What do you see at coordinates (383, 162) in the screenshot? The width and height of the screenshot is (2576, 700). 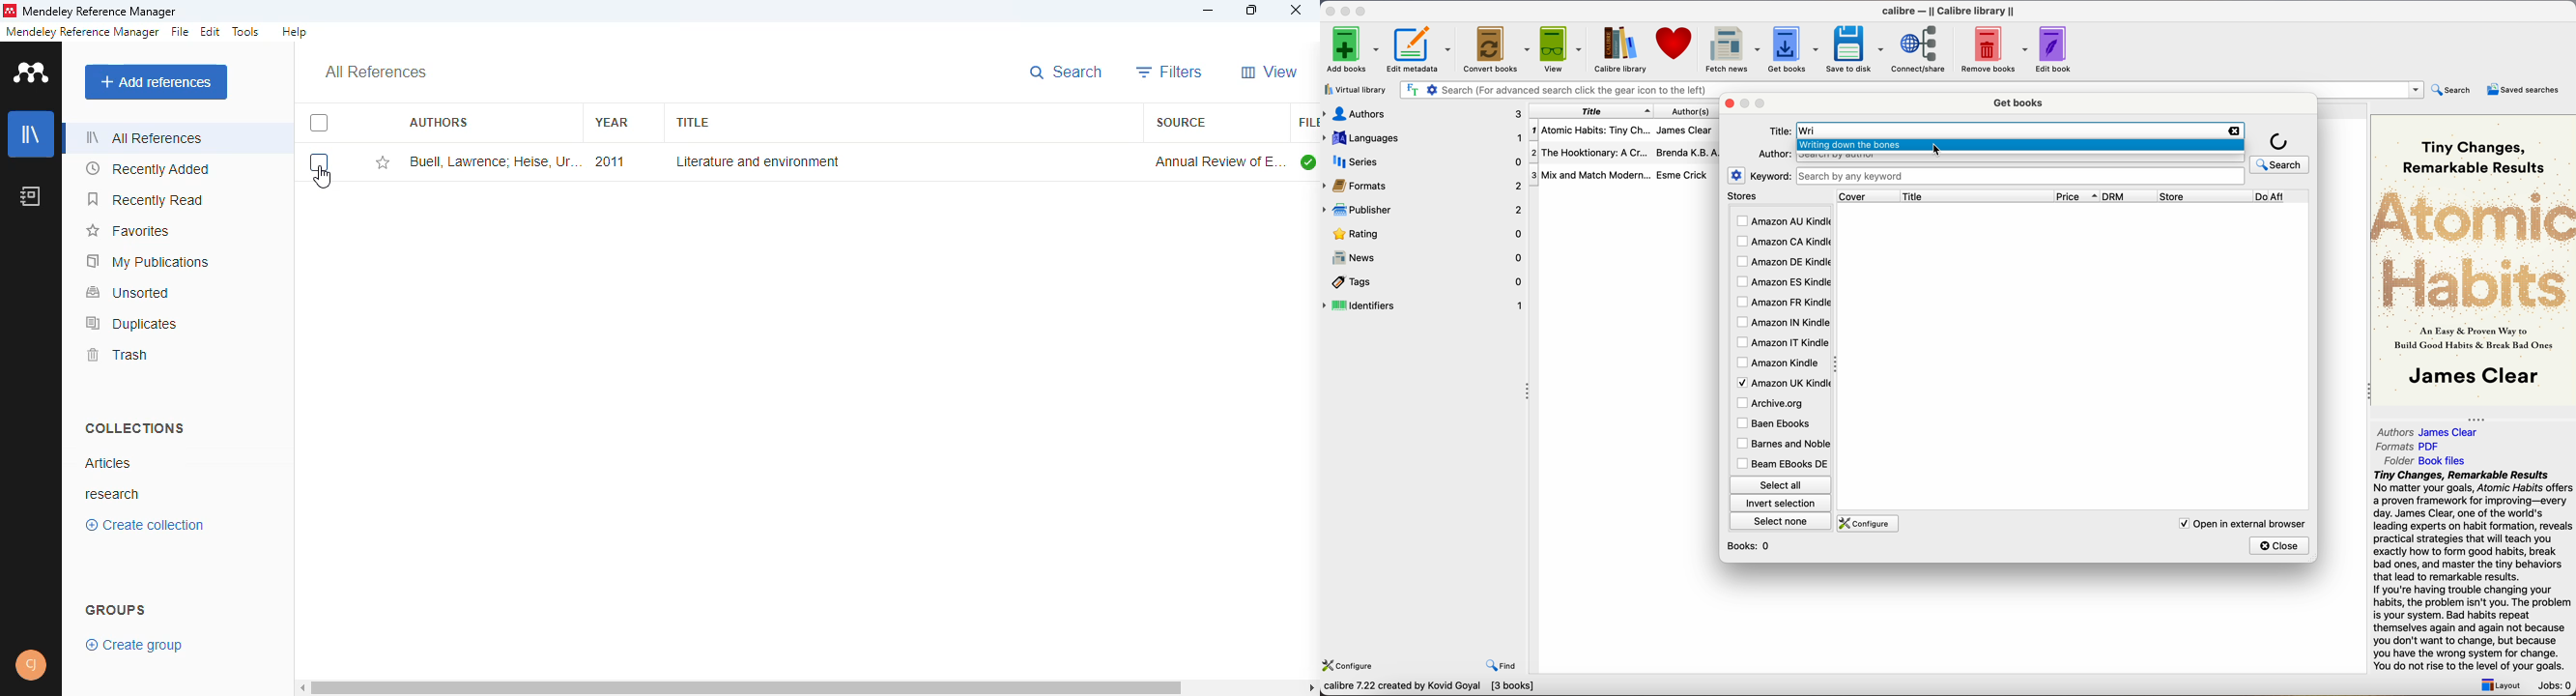 I see `add this reference to favorites` at bounding box center [383, 162].